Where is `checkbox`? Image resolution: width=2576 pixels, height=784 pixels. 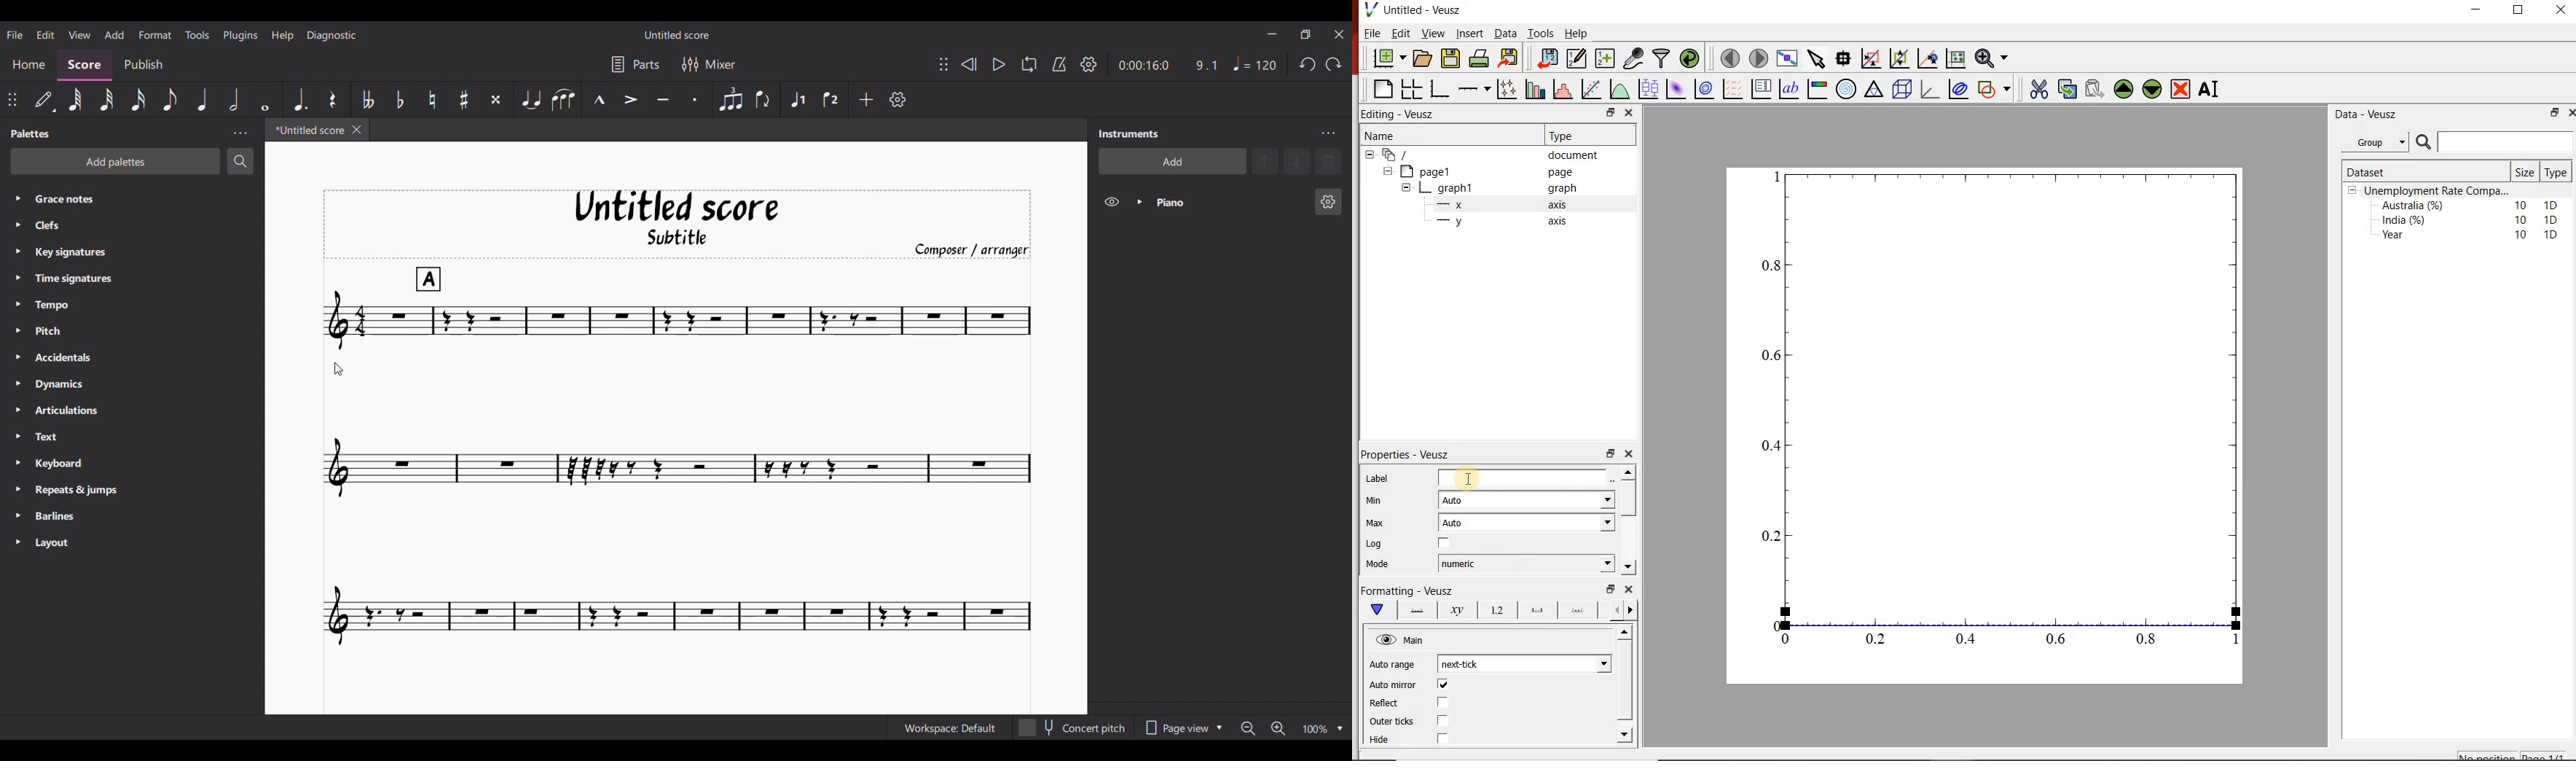
checkbox is located at coordinates (1445, 542).